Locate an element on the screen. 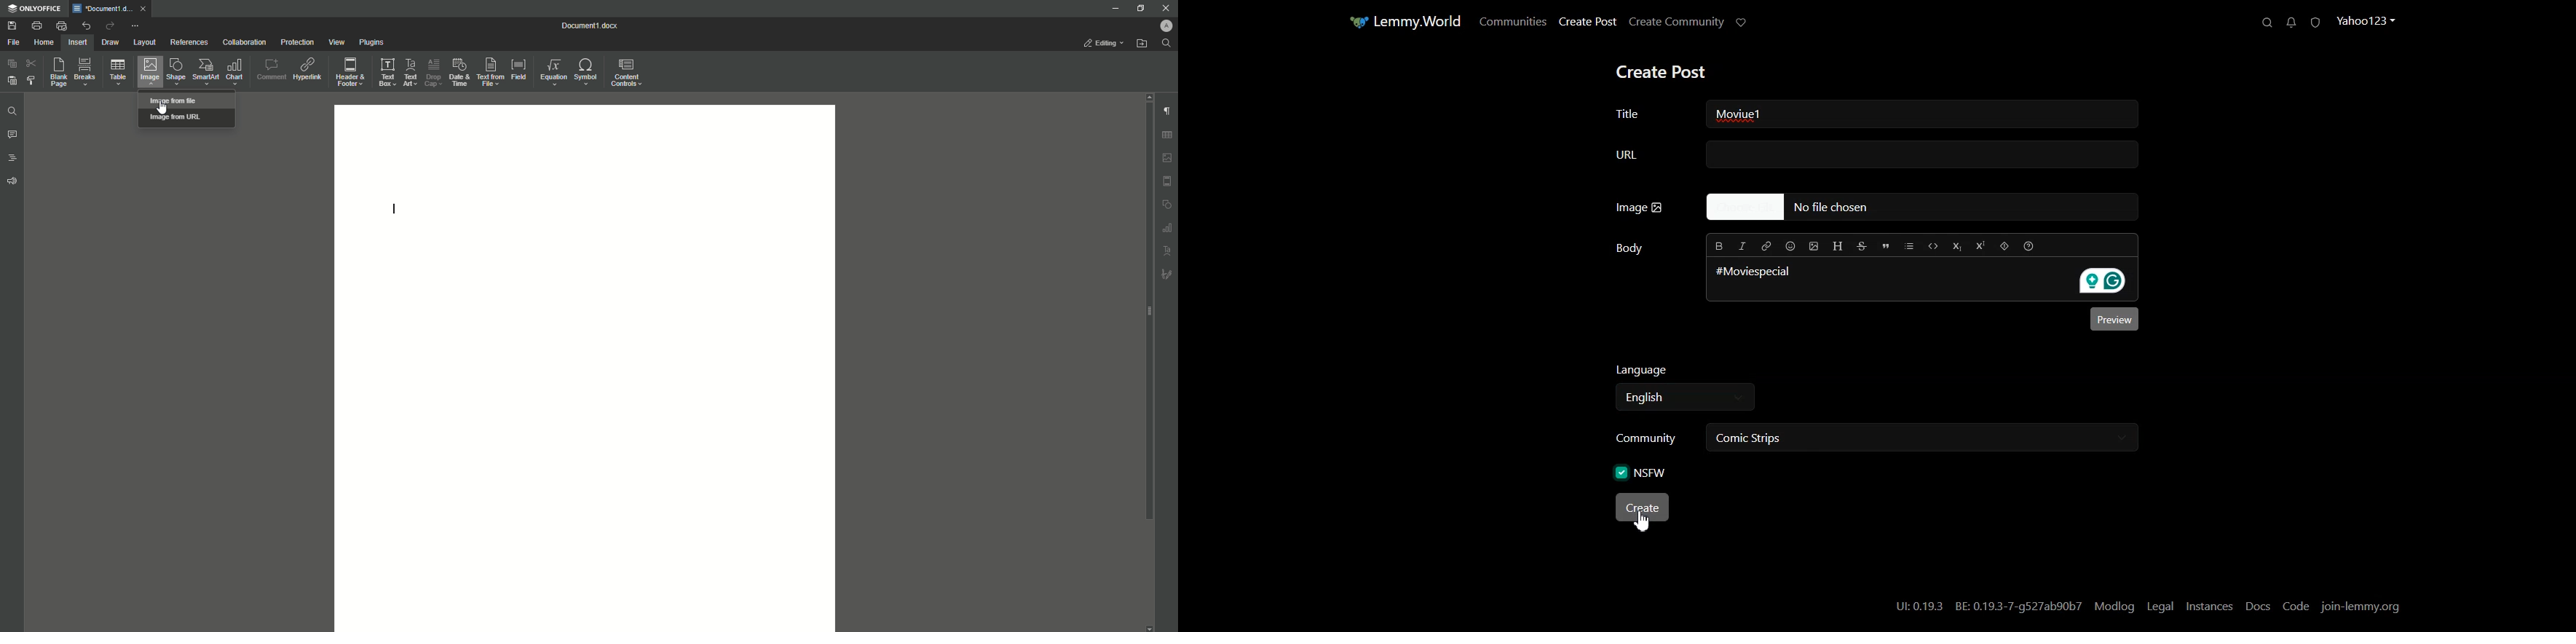 This screenshot has height=644, width=2576. Home Page is located at coordinates (1396, 22).